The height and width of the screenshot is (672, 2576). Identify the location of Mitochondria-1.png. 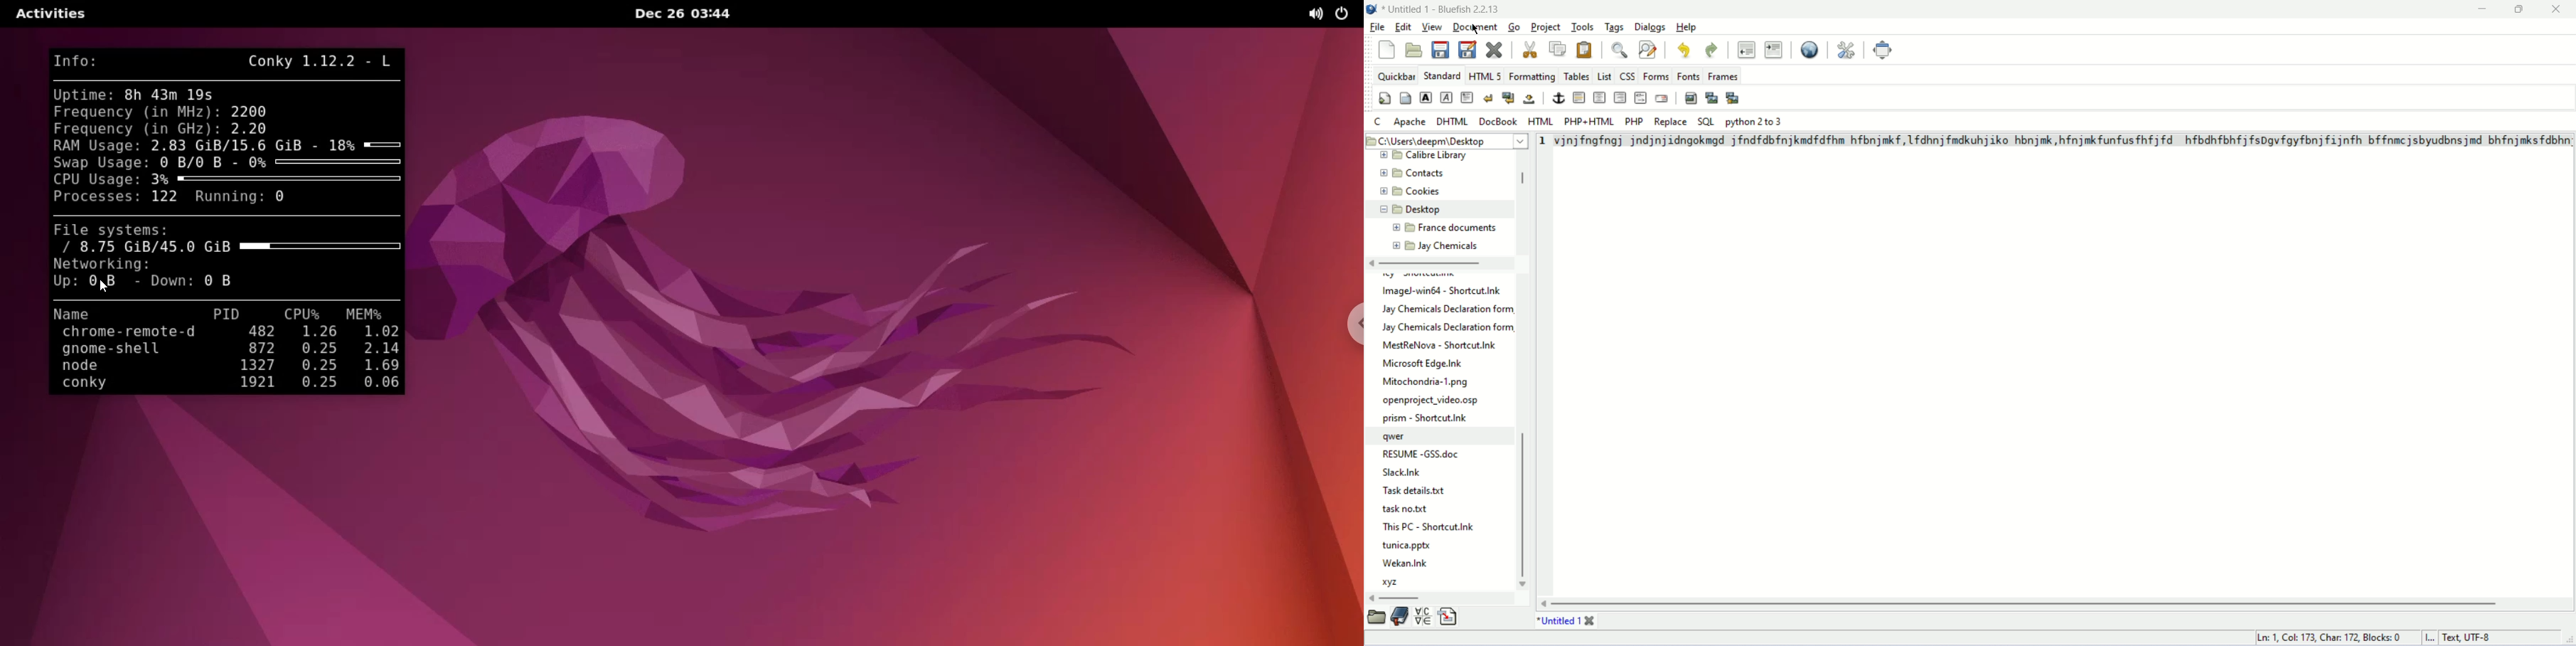
(1428, 382).